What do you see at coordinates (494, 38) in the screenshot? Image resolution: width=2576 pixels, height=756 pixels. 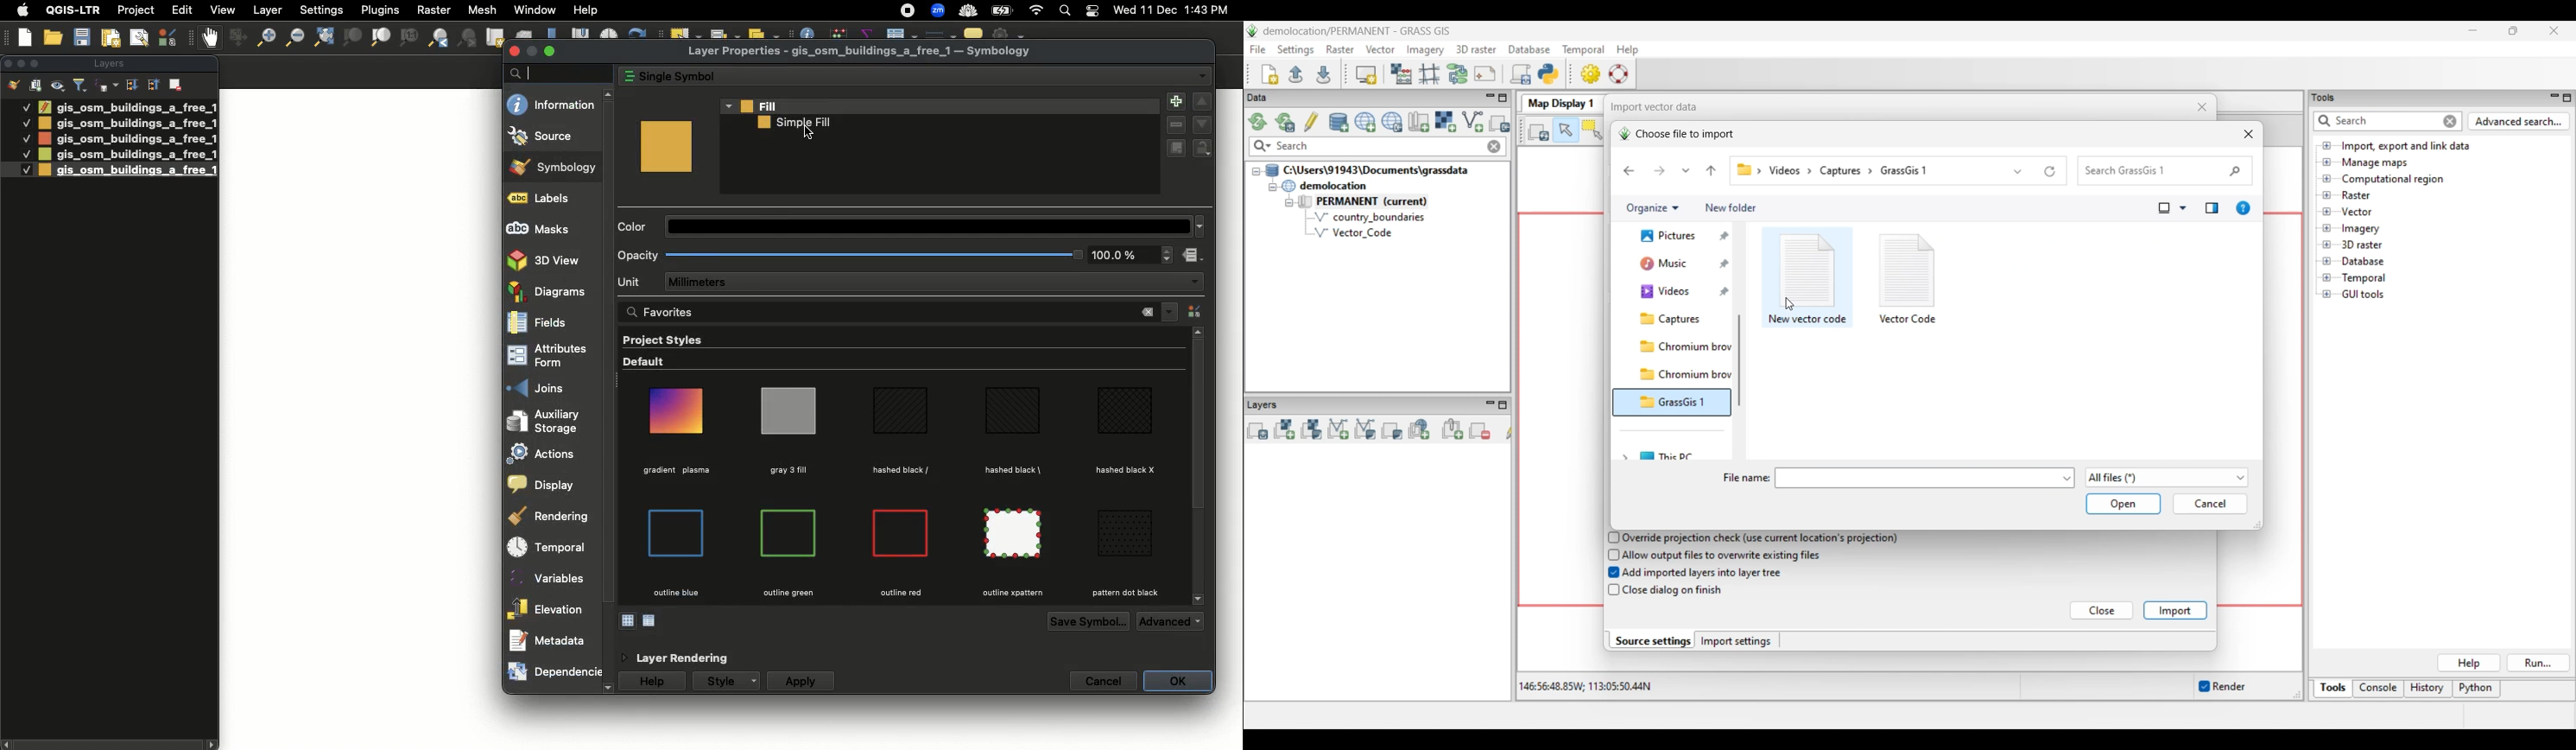 I see `New map view` at bounding box center [494, 38].